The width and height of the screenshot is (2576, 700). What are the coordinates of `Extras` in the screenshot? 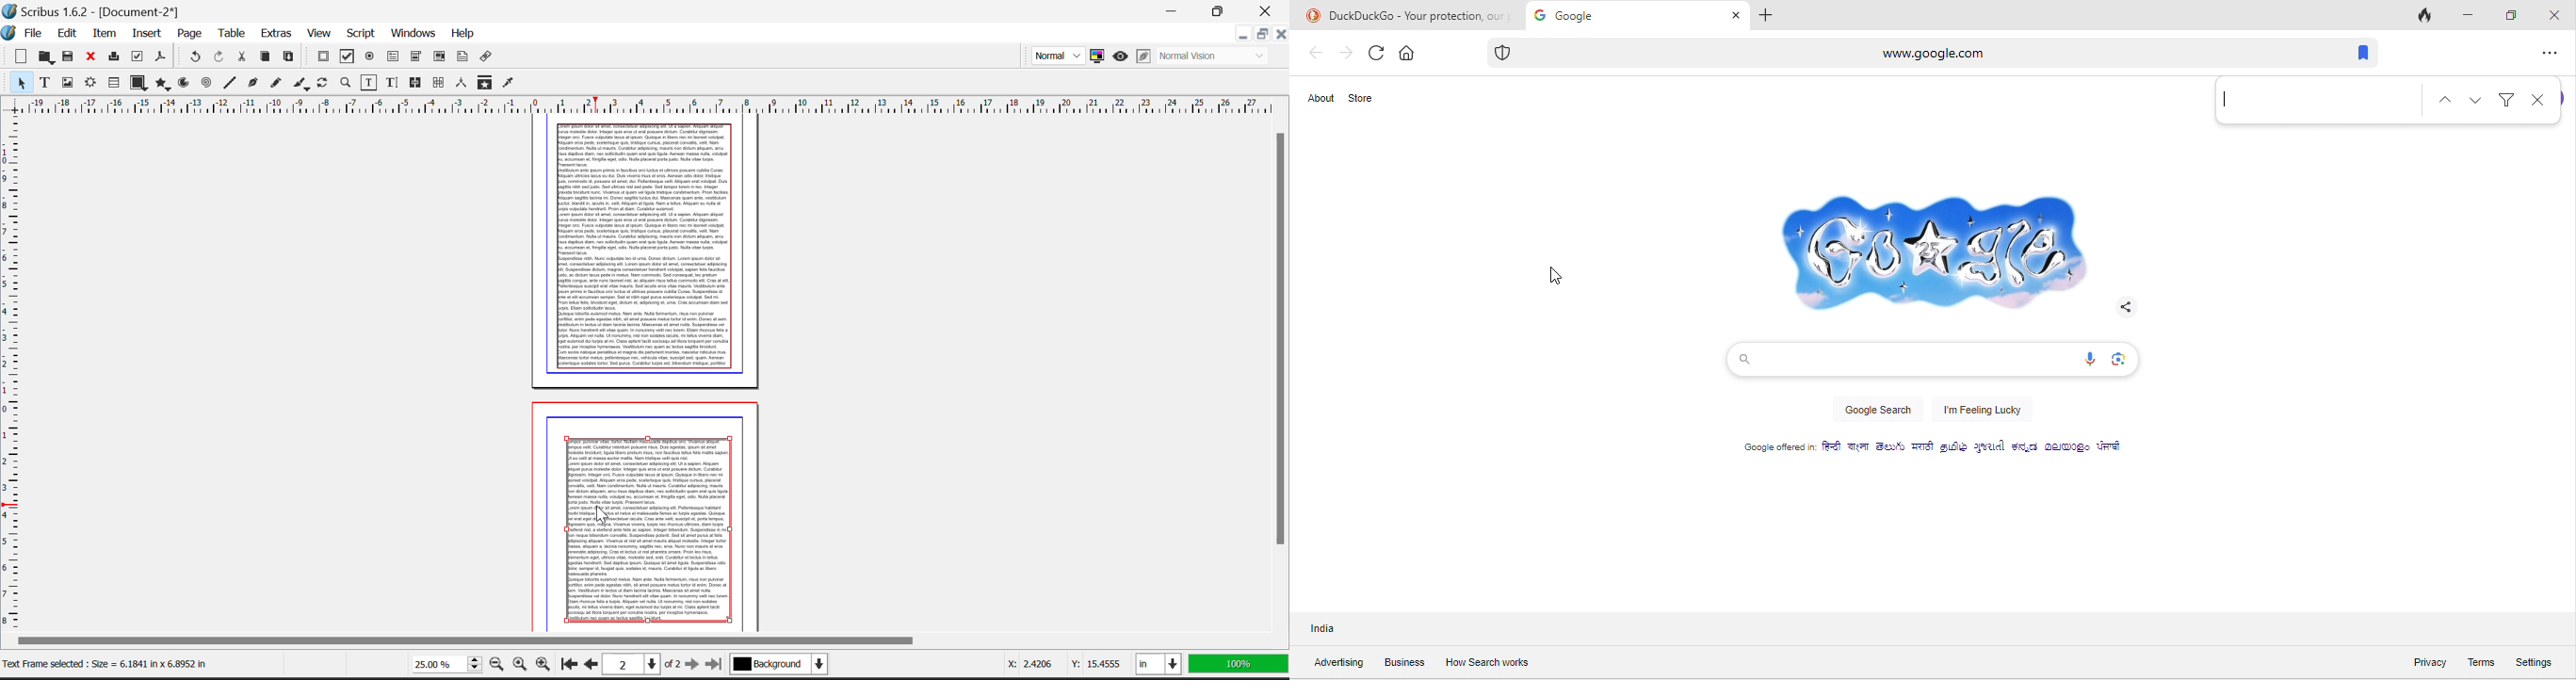 It's located at (277, 35).